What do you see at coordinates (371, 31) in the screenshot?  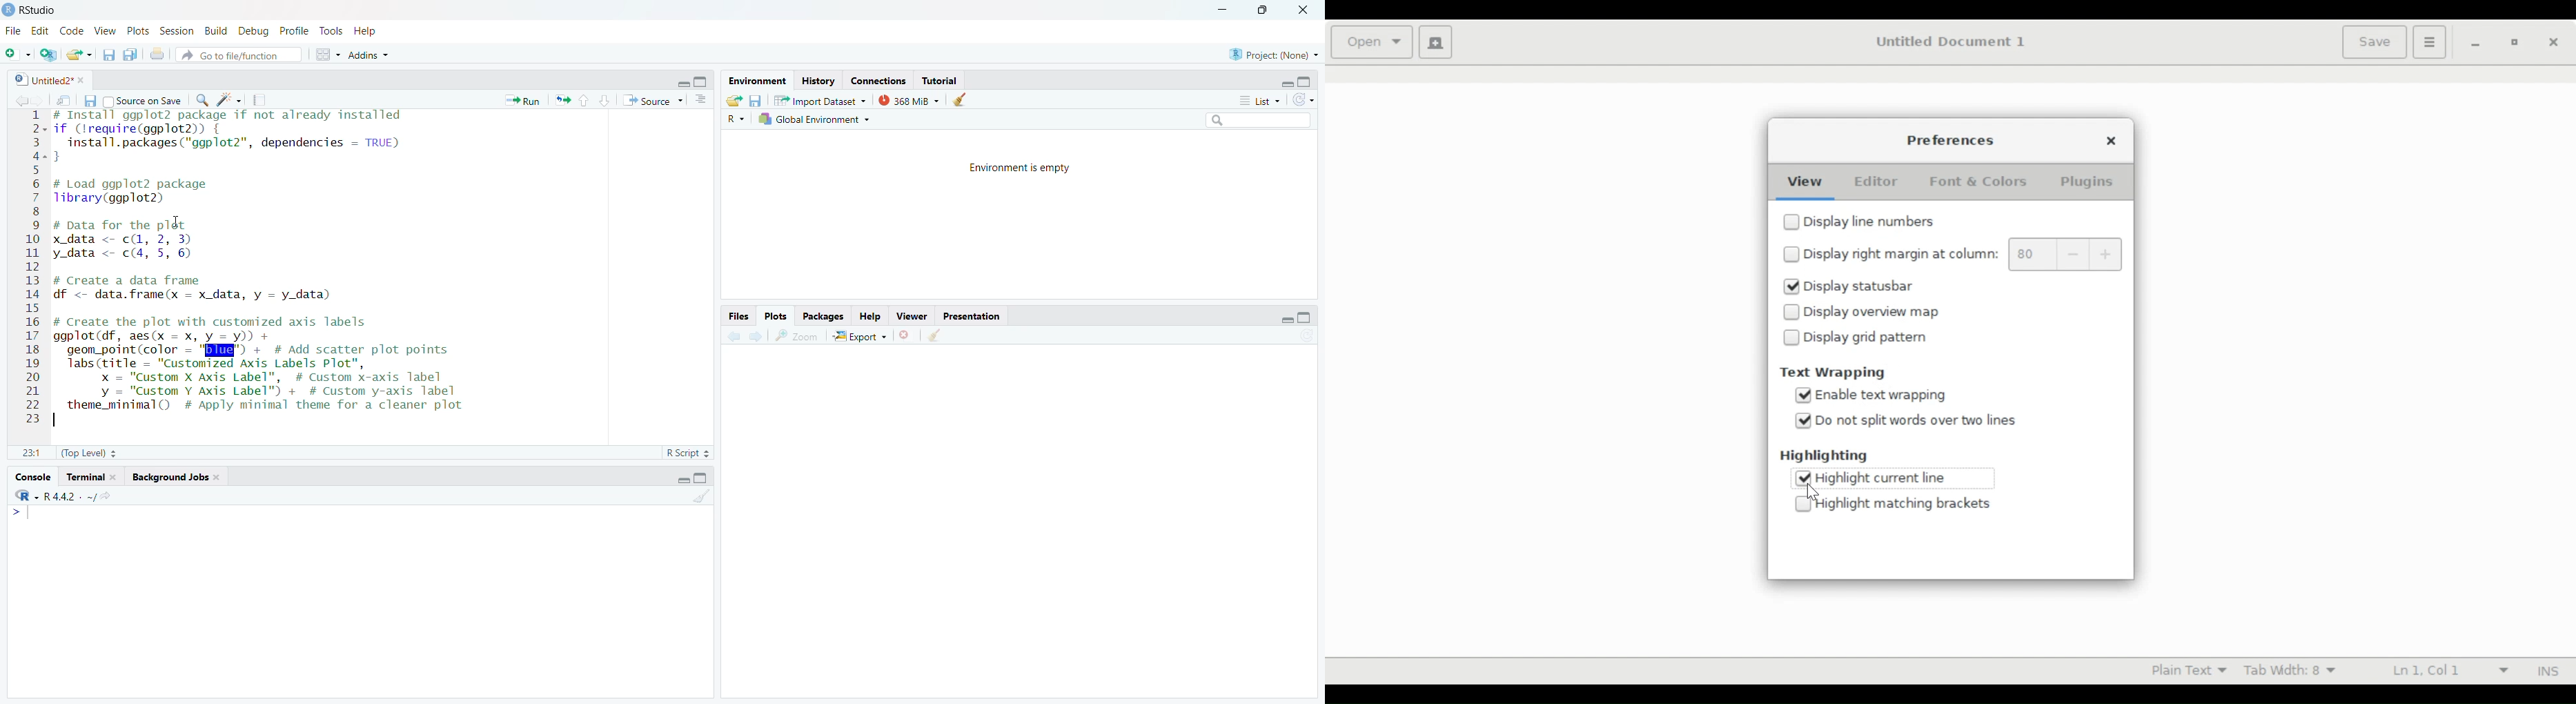 I see `Help` at bounding box center [371, 31].